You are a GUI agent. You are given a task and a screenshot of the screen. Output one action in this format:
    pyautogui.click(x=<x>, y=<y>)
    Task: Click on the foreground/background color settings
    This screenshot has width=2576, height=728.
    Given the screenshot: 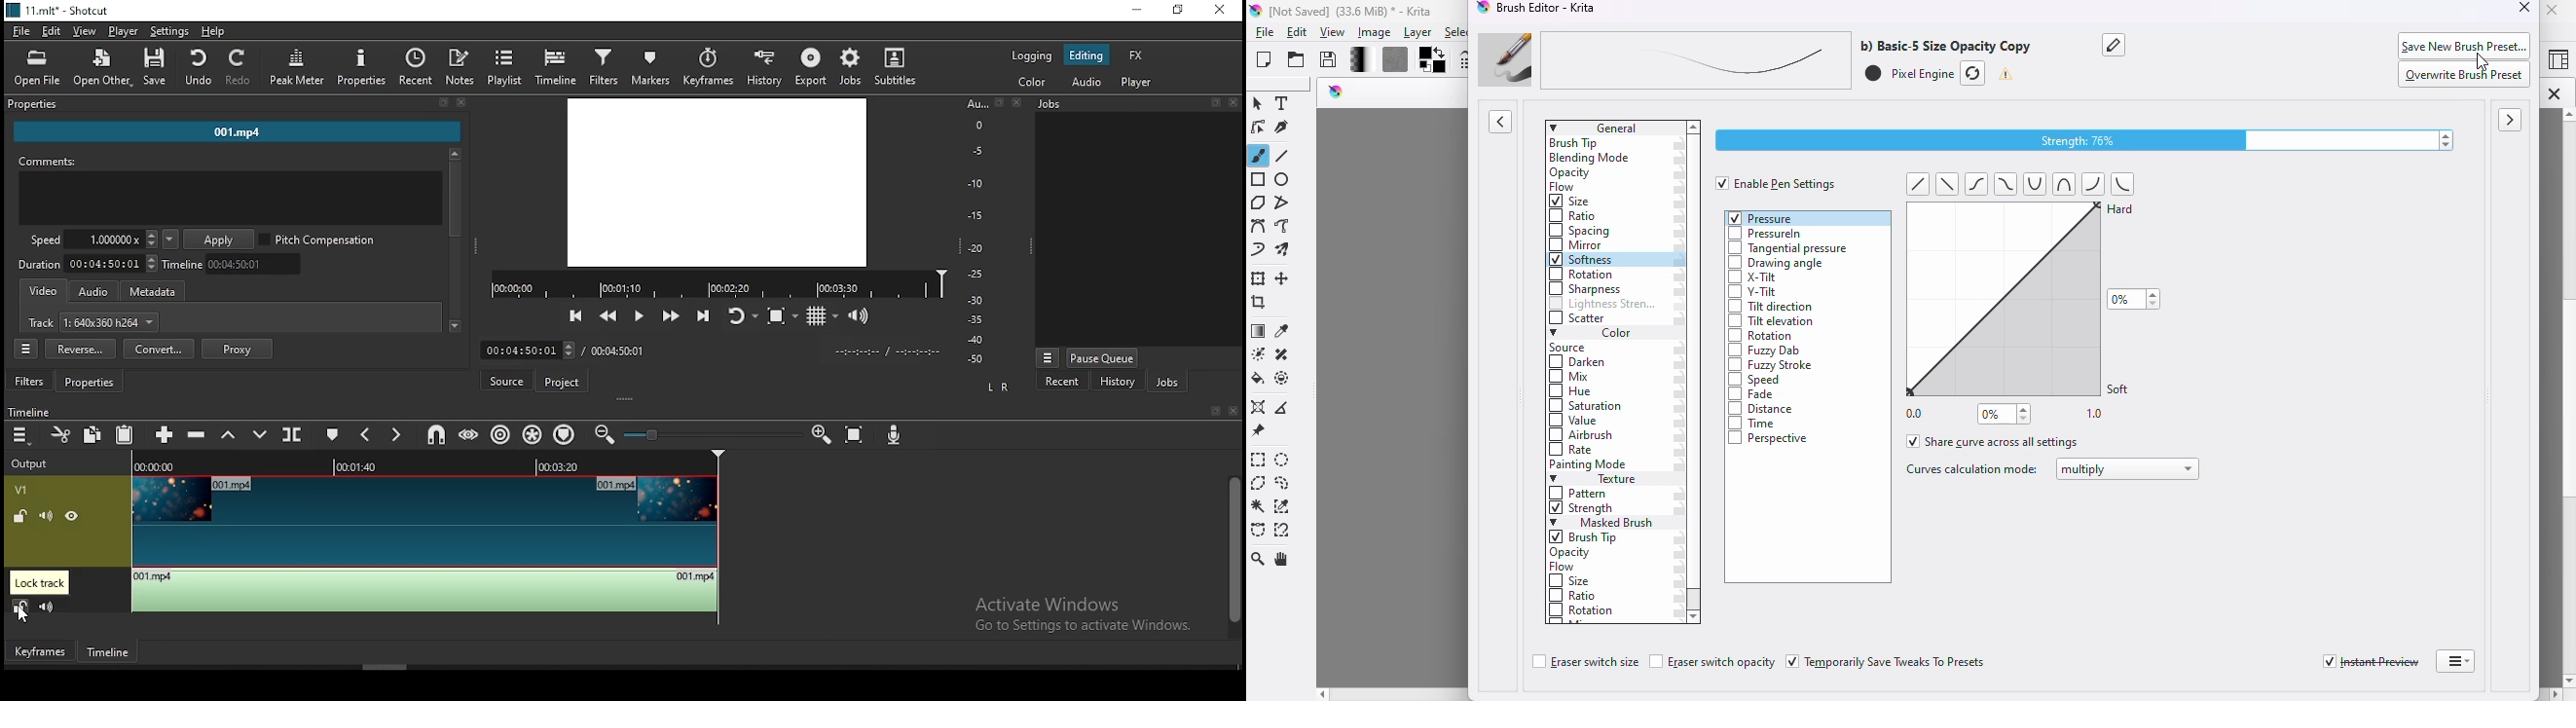 What is the action you would take?
    pyautogui.click(x=1433, y=60)
    